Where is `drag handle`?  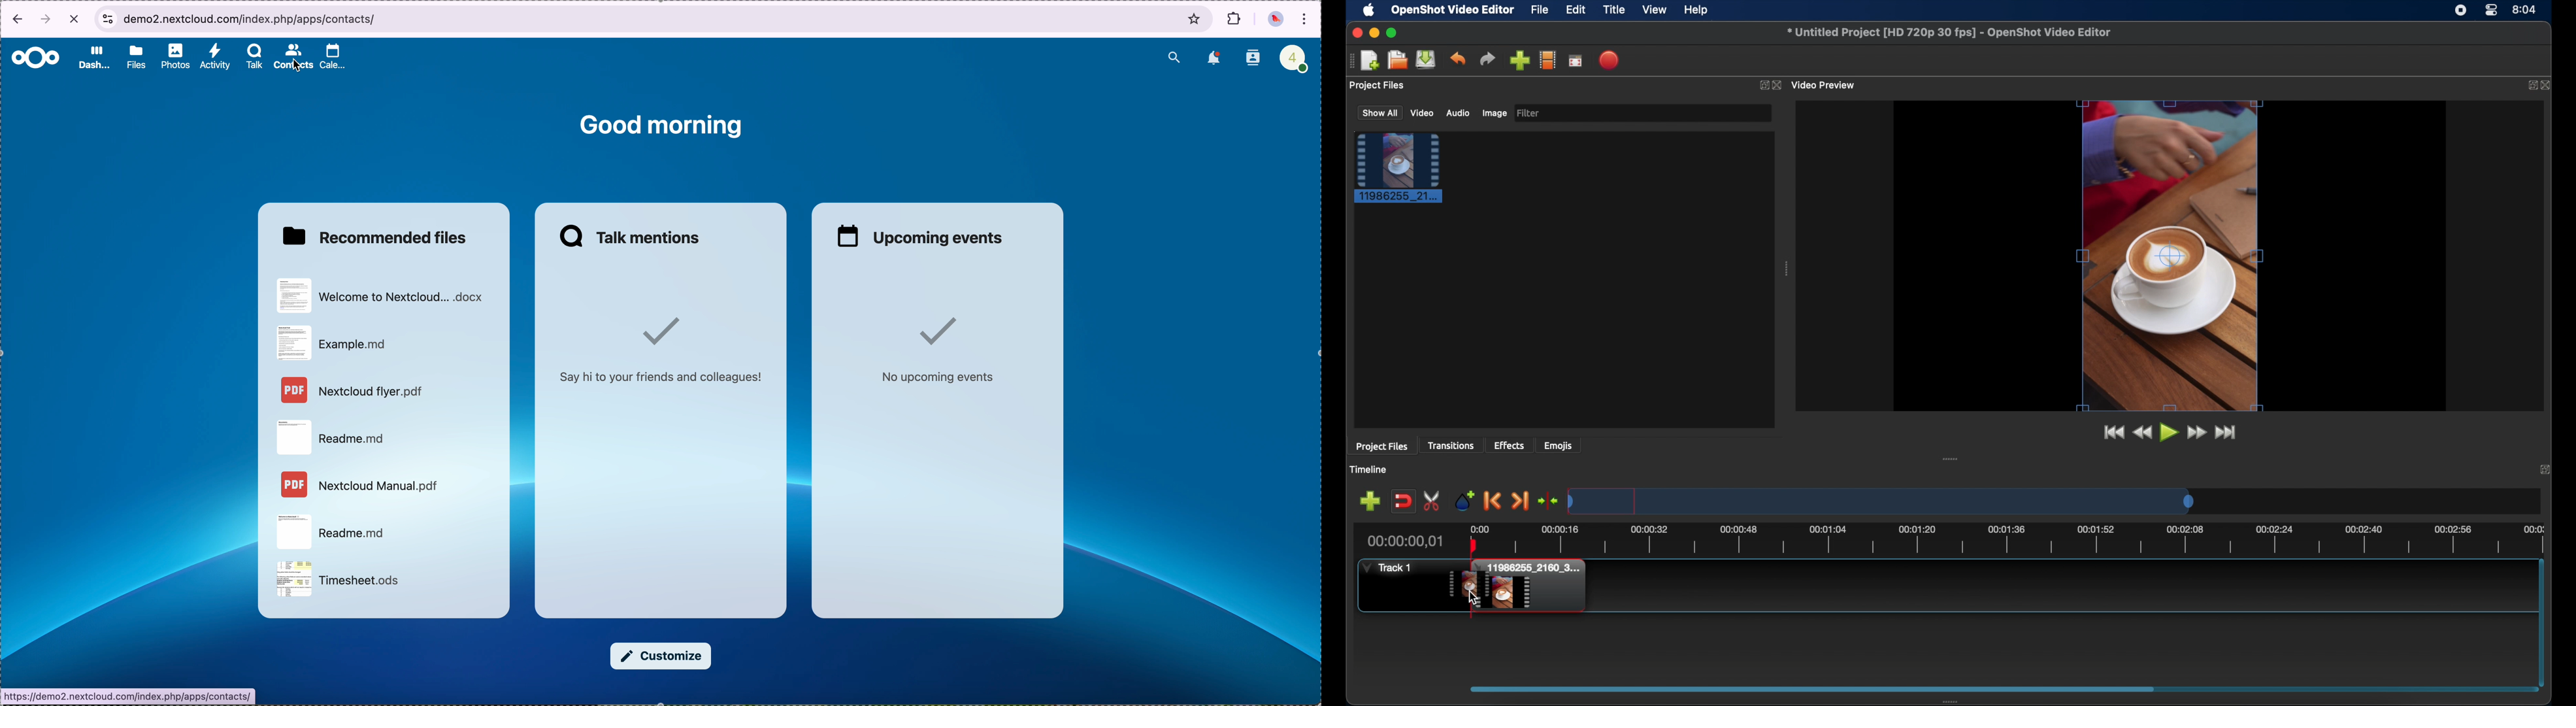 drag handle is located at coordinates (1951, 458).